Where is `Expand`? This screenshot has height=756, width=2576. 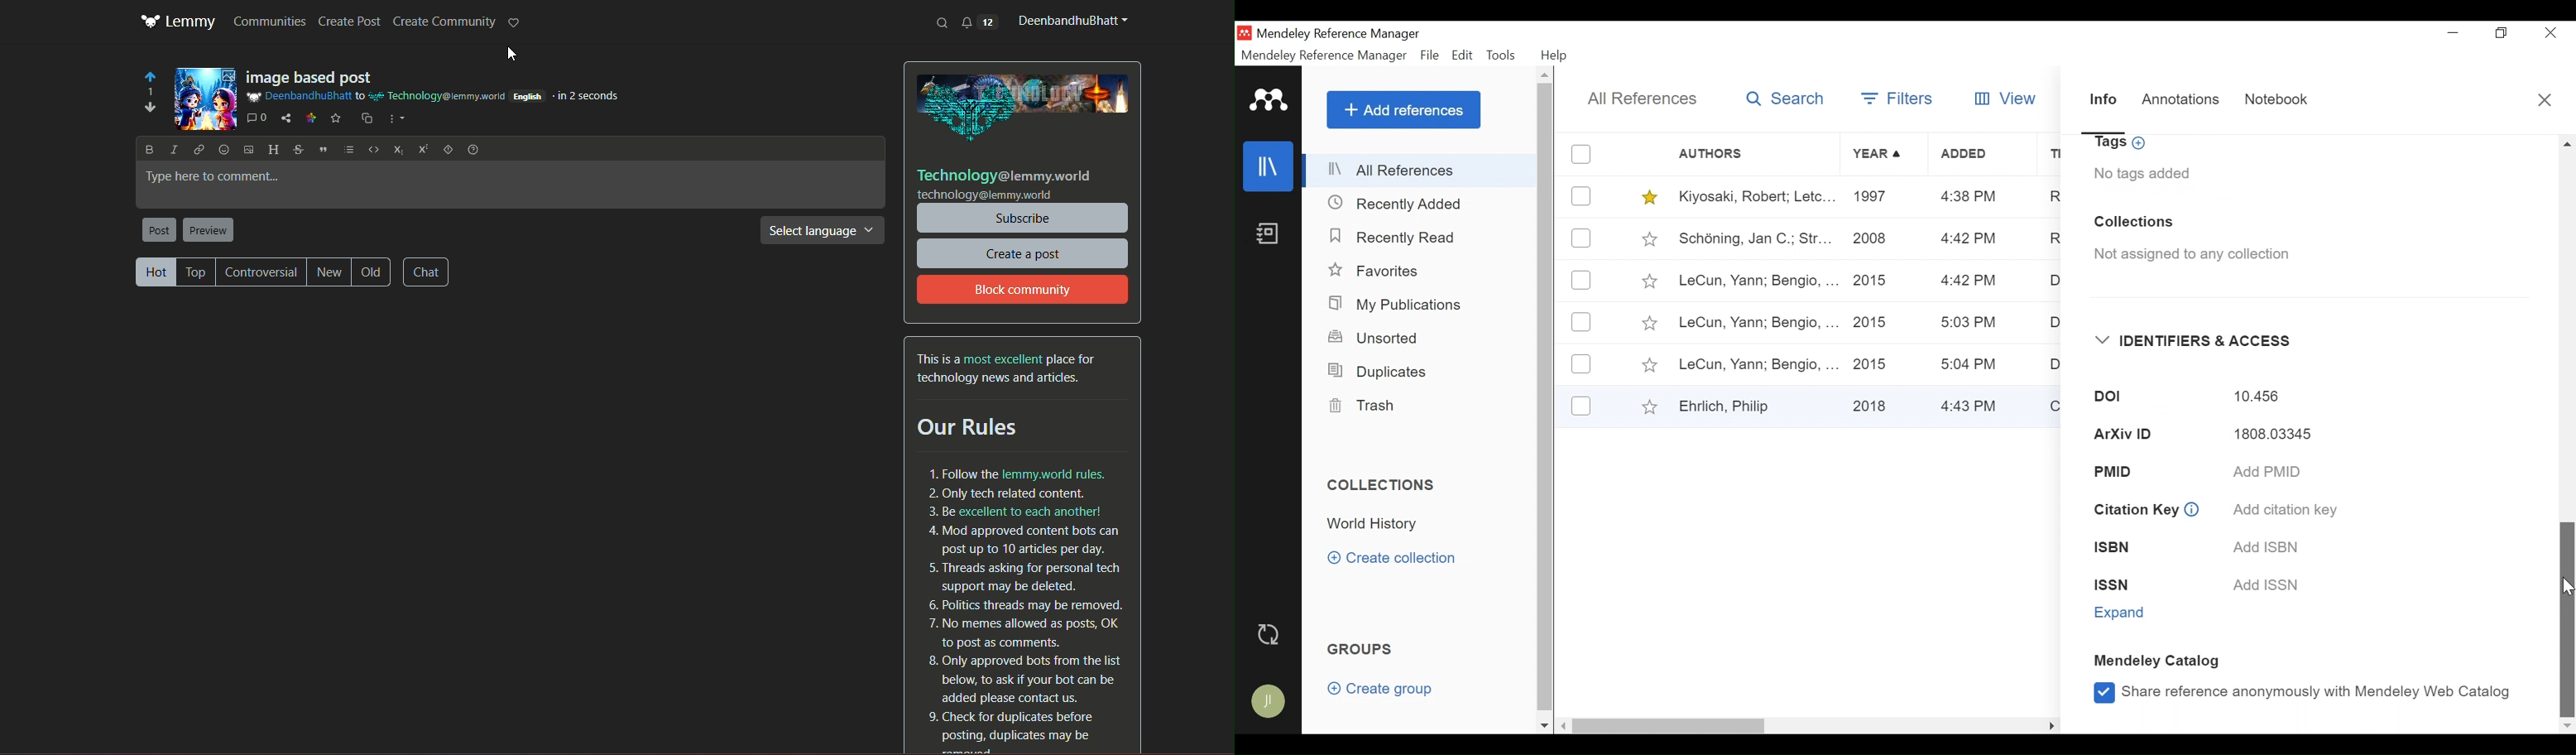 Expand is located at coordinates (2123, 613).